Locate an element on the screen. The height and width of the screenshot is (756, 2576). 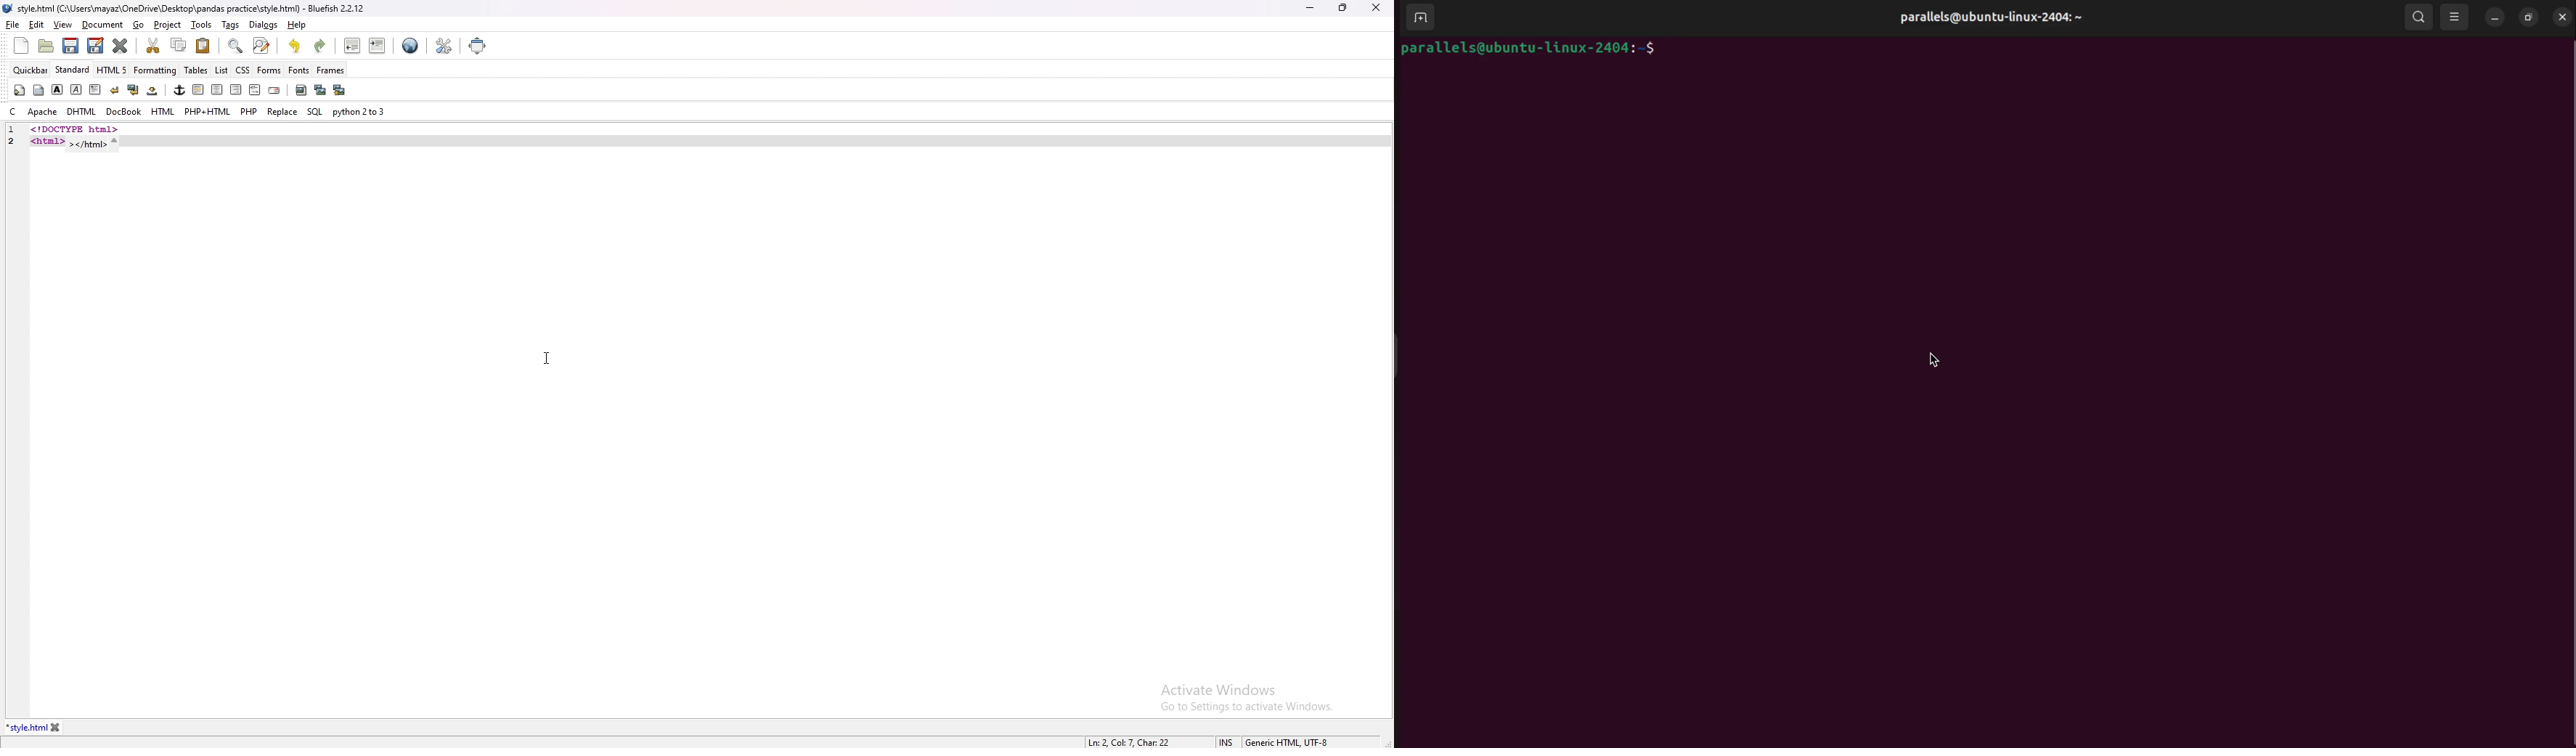
insert thumbnail is located at coordinates (319, 90).